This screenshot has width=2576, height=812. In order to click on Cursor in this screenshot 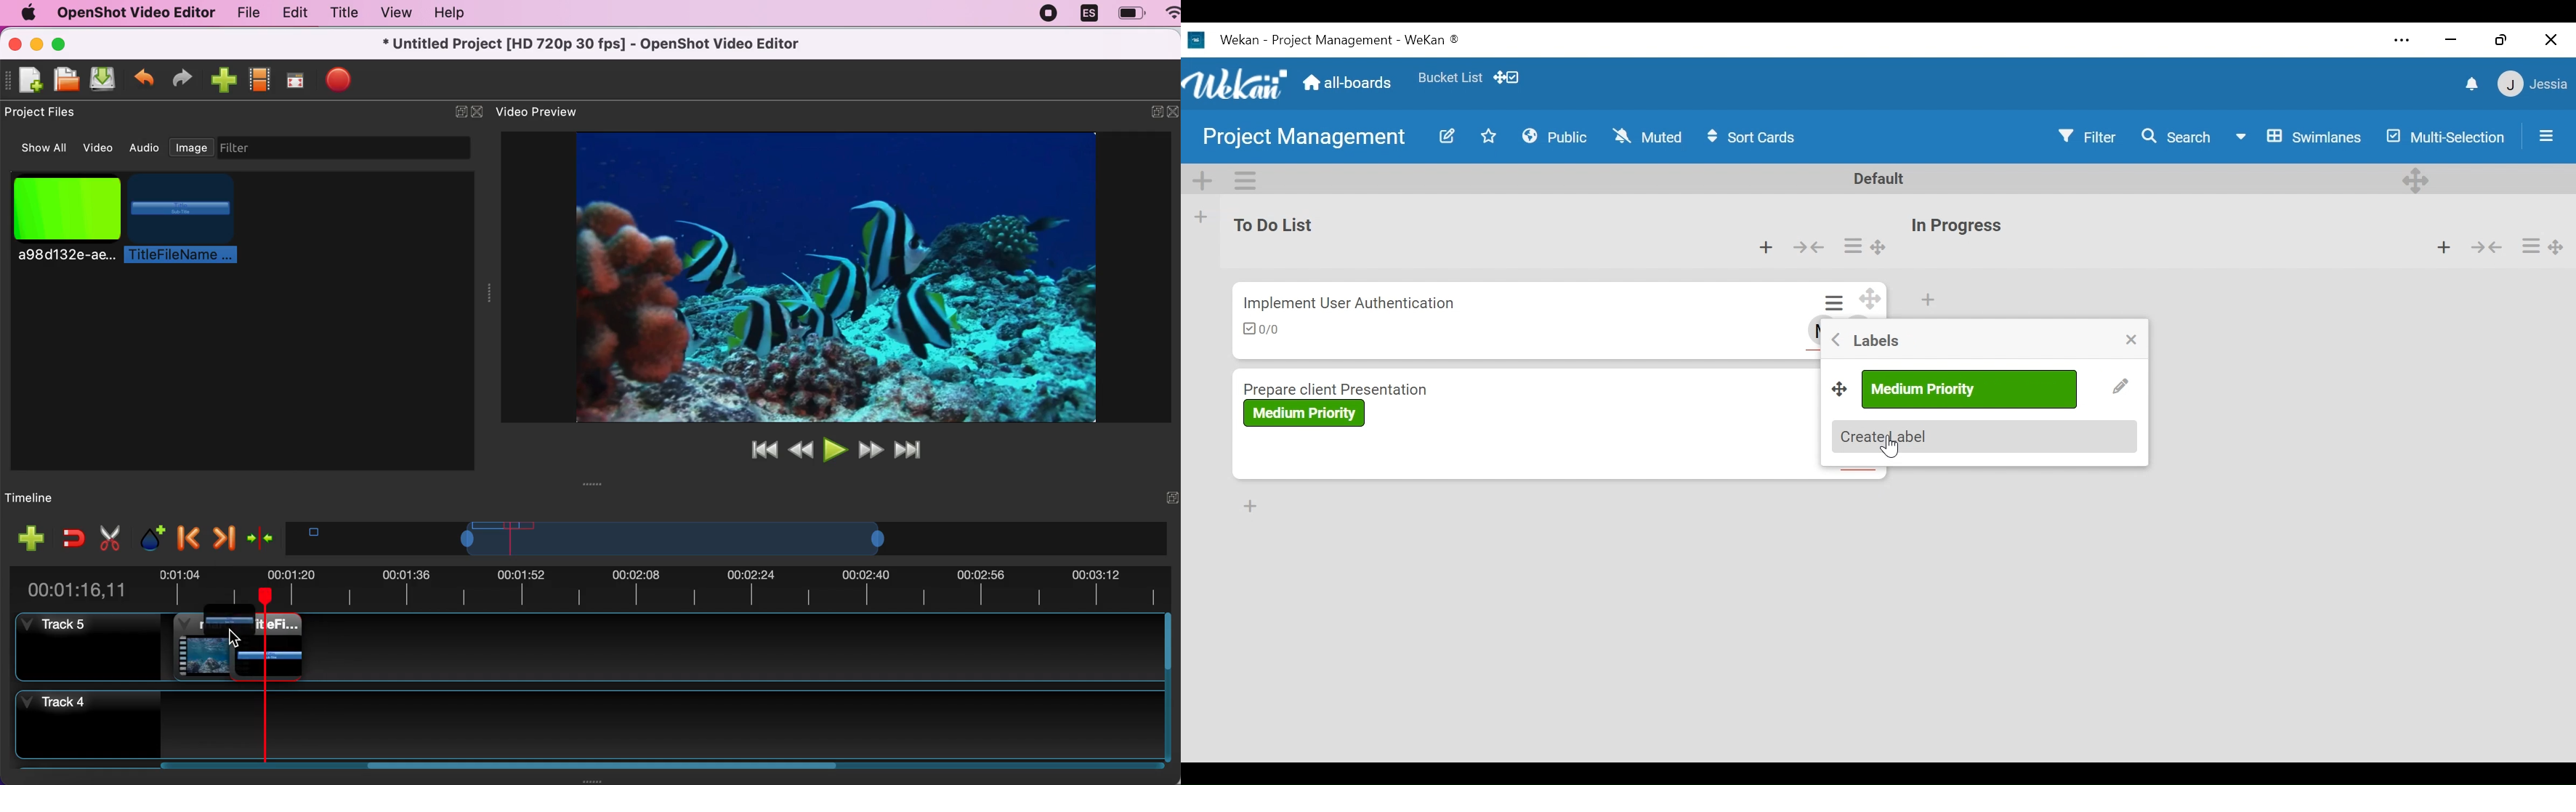, I will do `click(234, 640)`.